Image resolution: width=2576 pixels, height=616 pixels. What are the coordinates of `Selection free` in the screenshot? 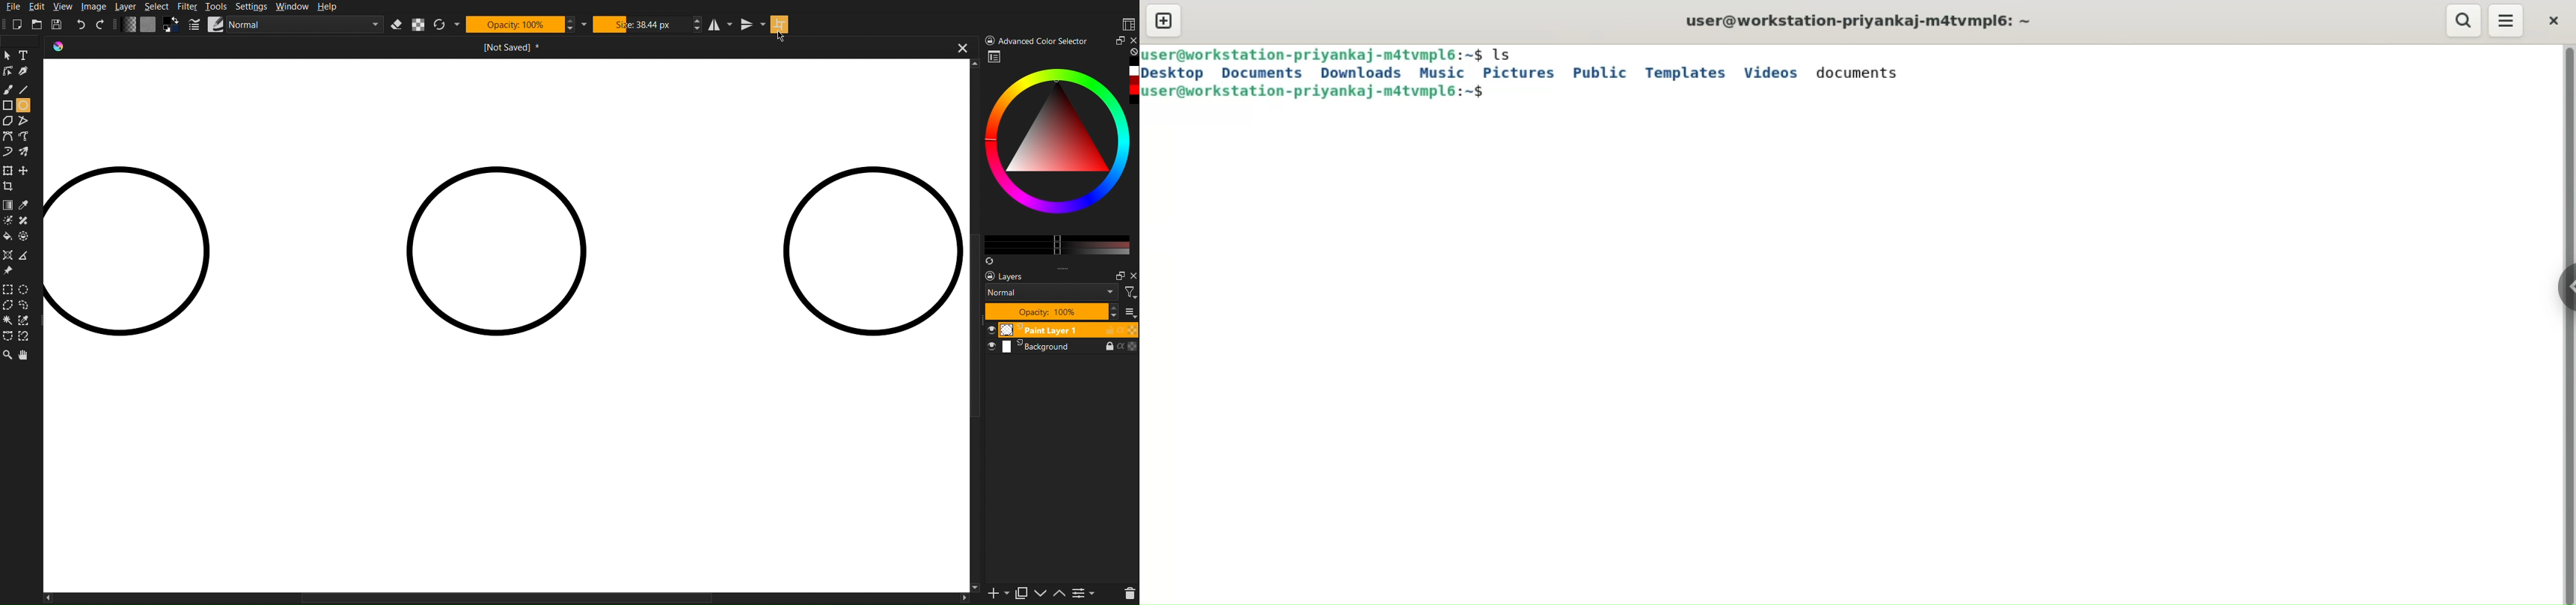 It's located at (24, 305).